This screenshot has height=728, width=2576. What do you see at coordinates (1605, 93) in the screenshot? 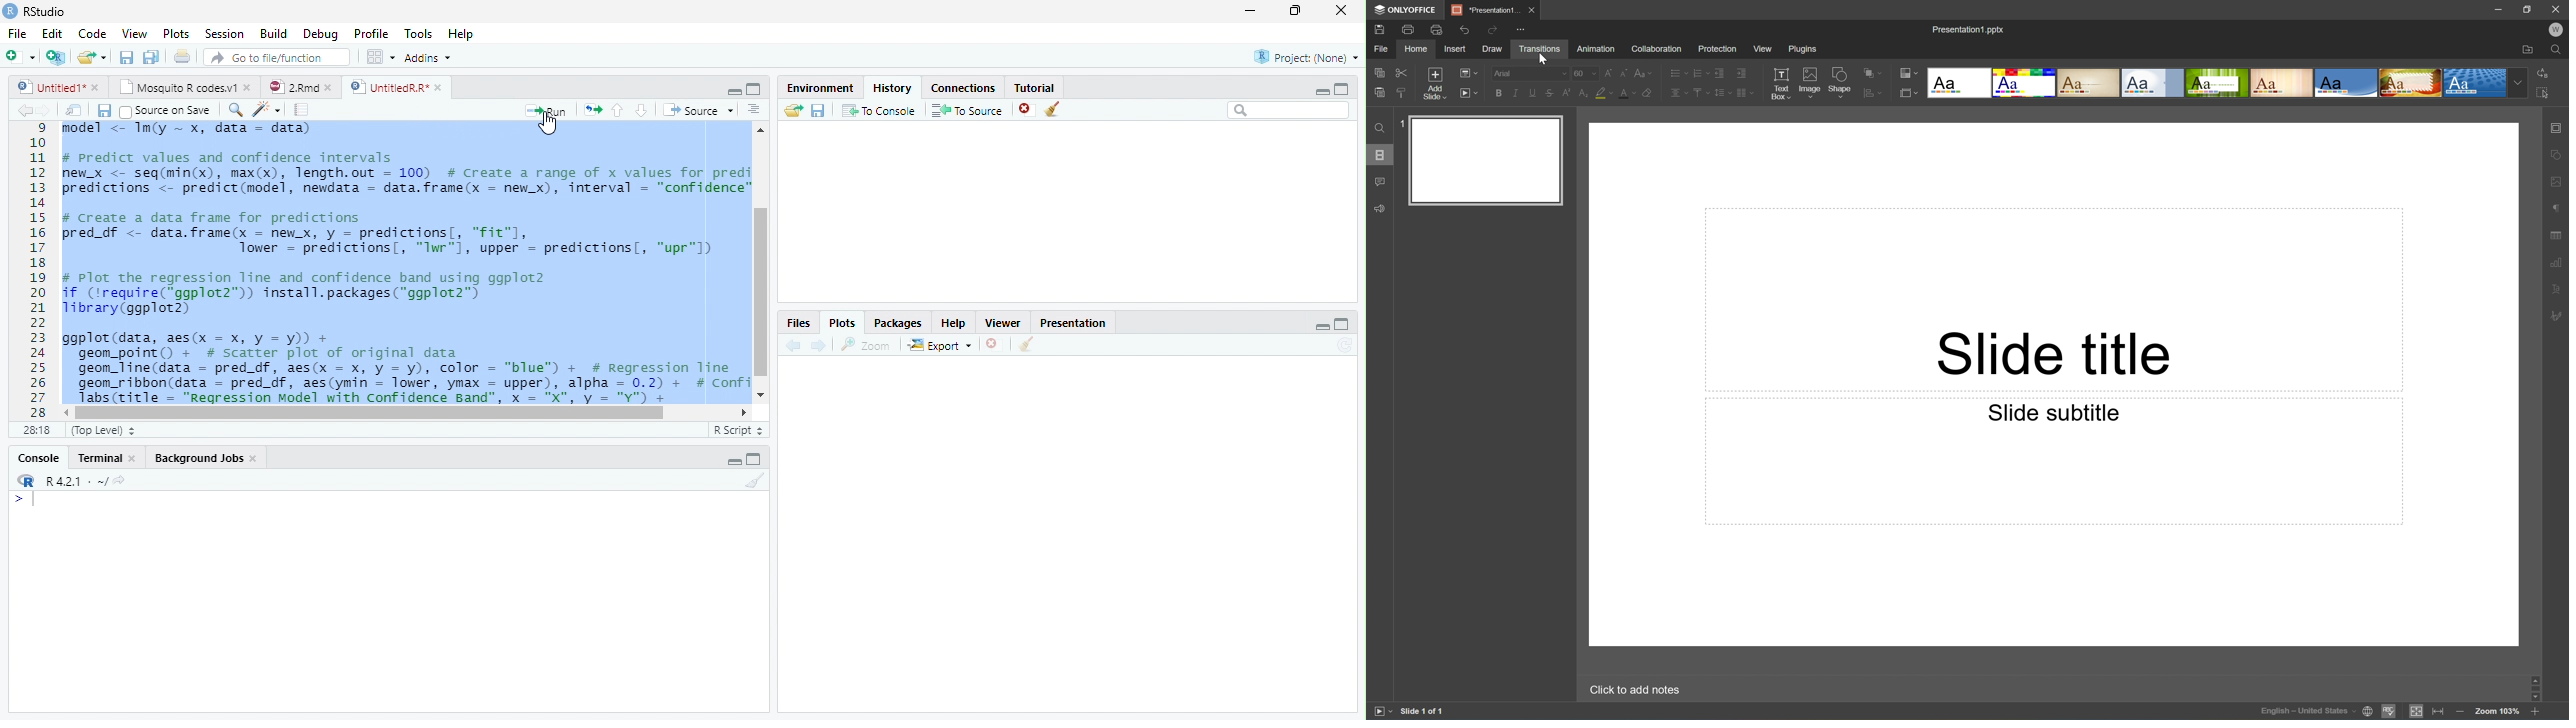
I see `Highlight color` at bounding box center [1605, 93].